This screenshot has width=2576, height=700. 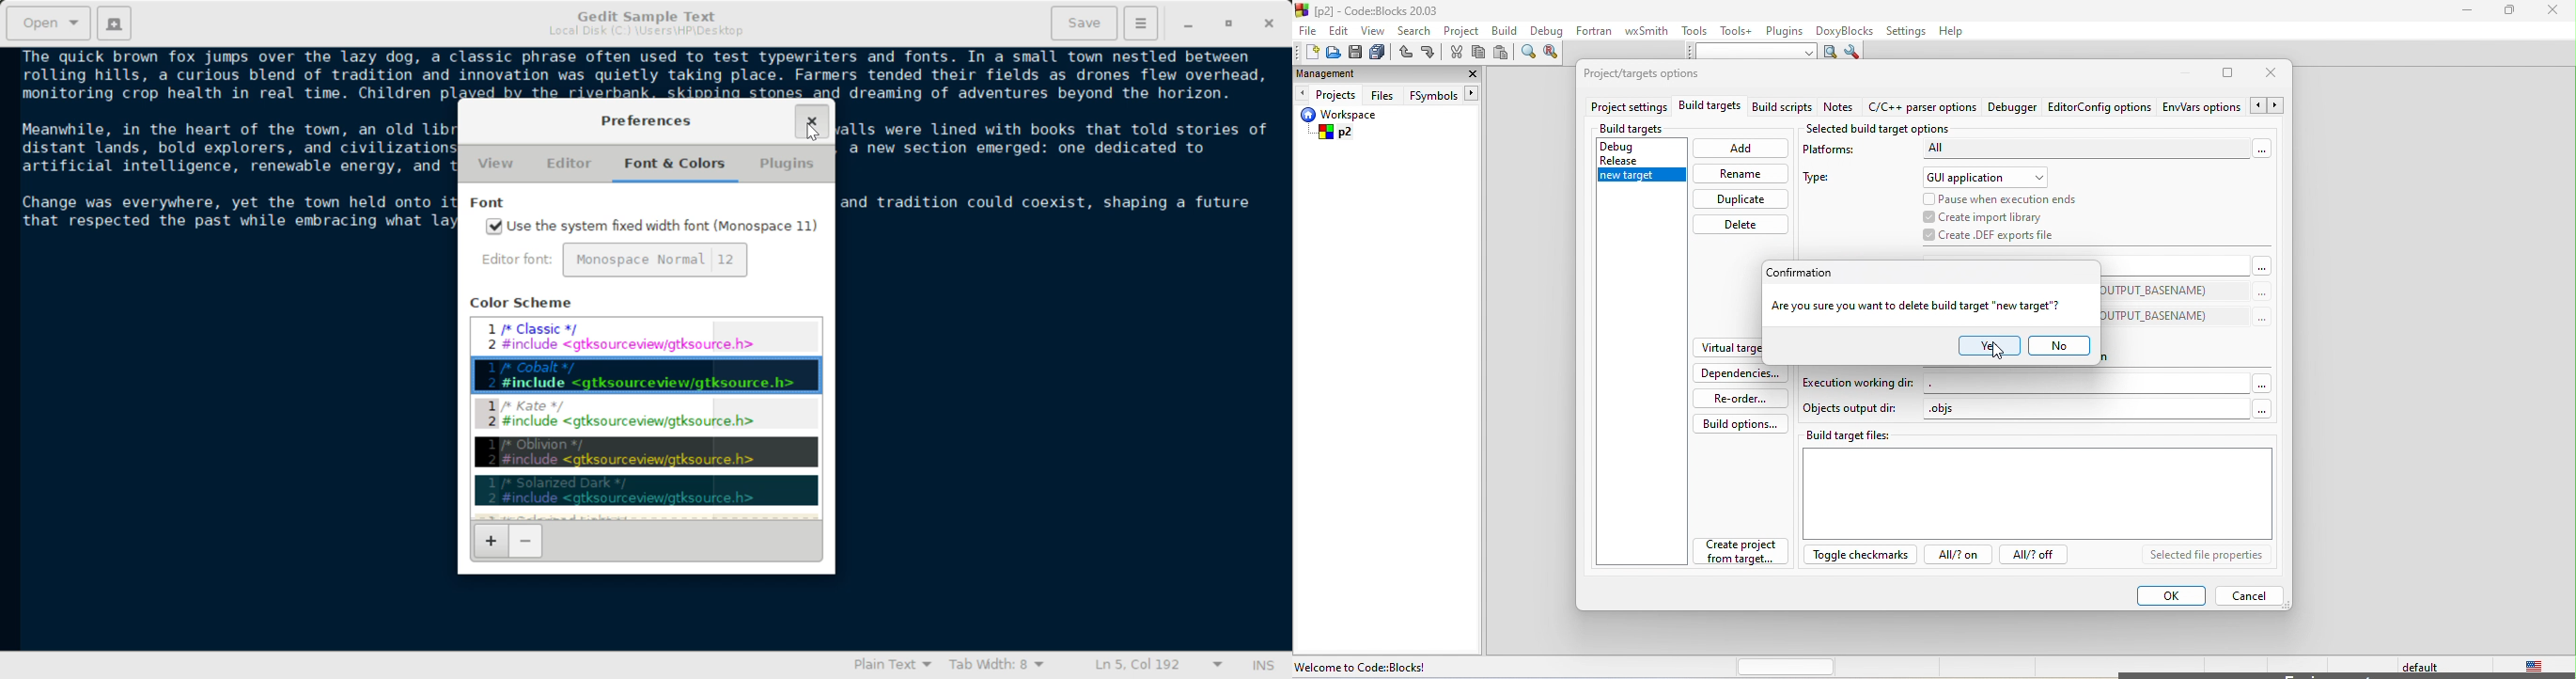 I want to click on close, so click(x=2553, y=14).